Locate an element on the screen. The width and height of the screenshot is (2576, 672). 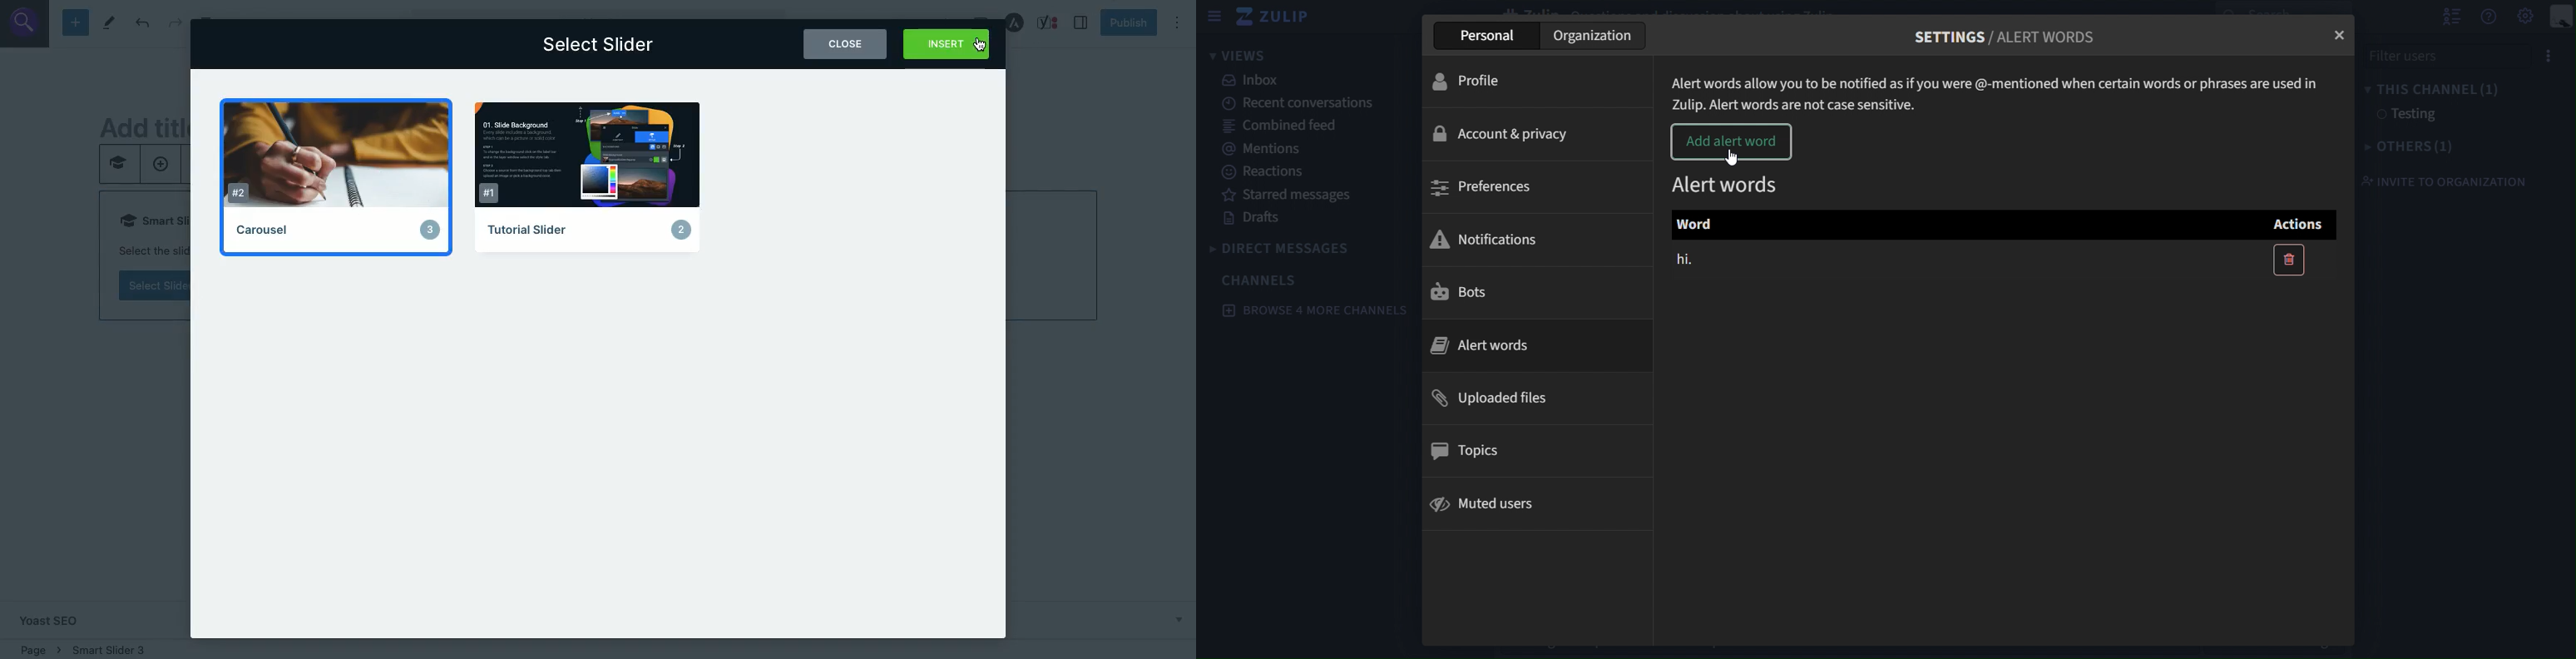
account & privacy is located at coordinates (1507, 134).